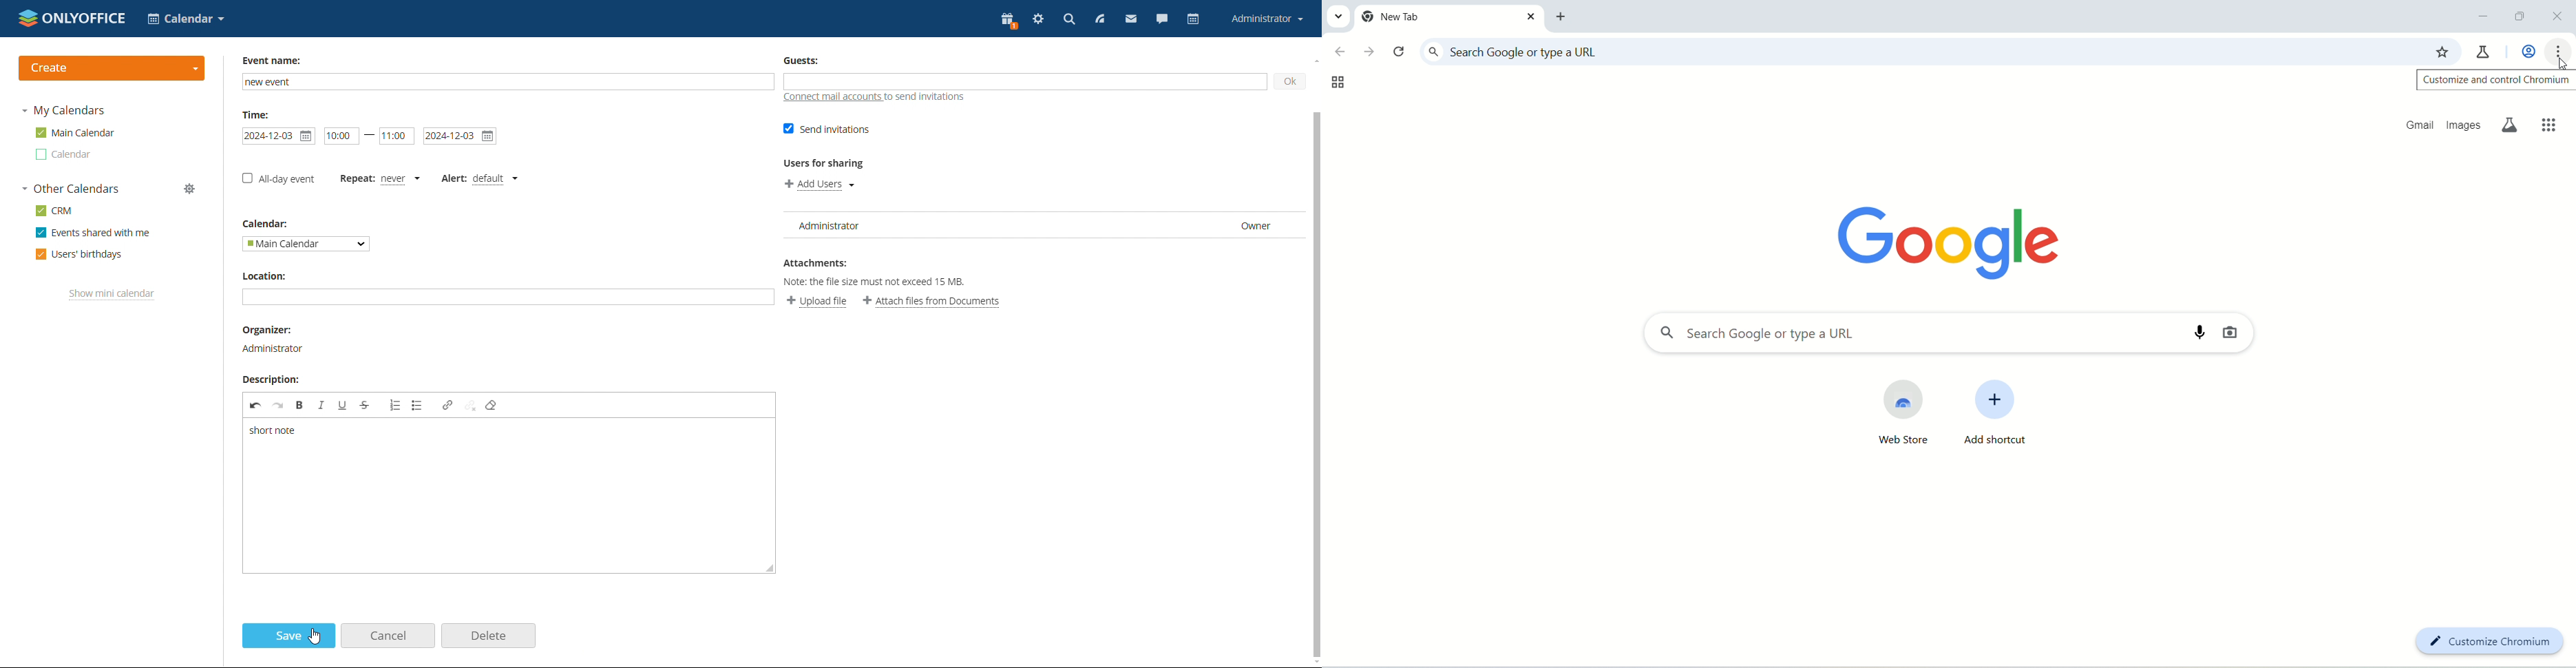  Describe the element at coordinates (277, 348) in the screenshot. I see `Administrator` at that location.